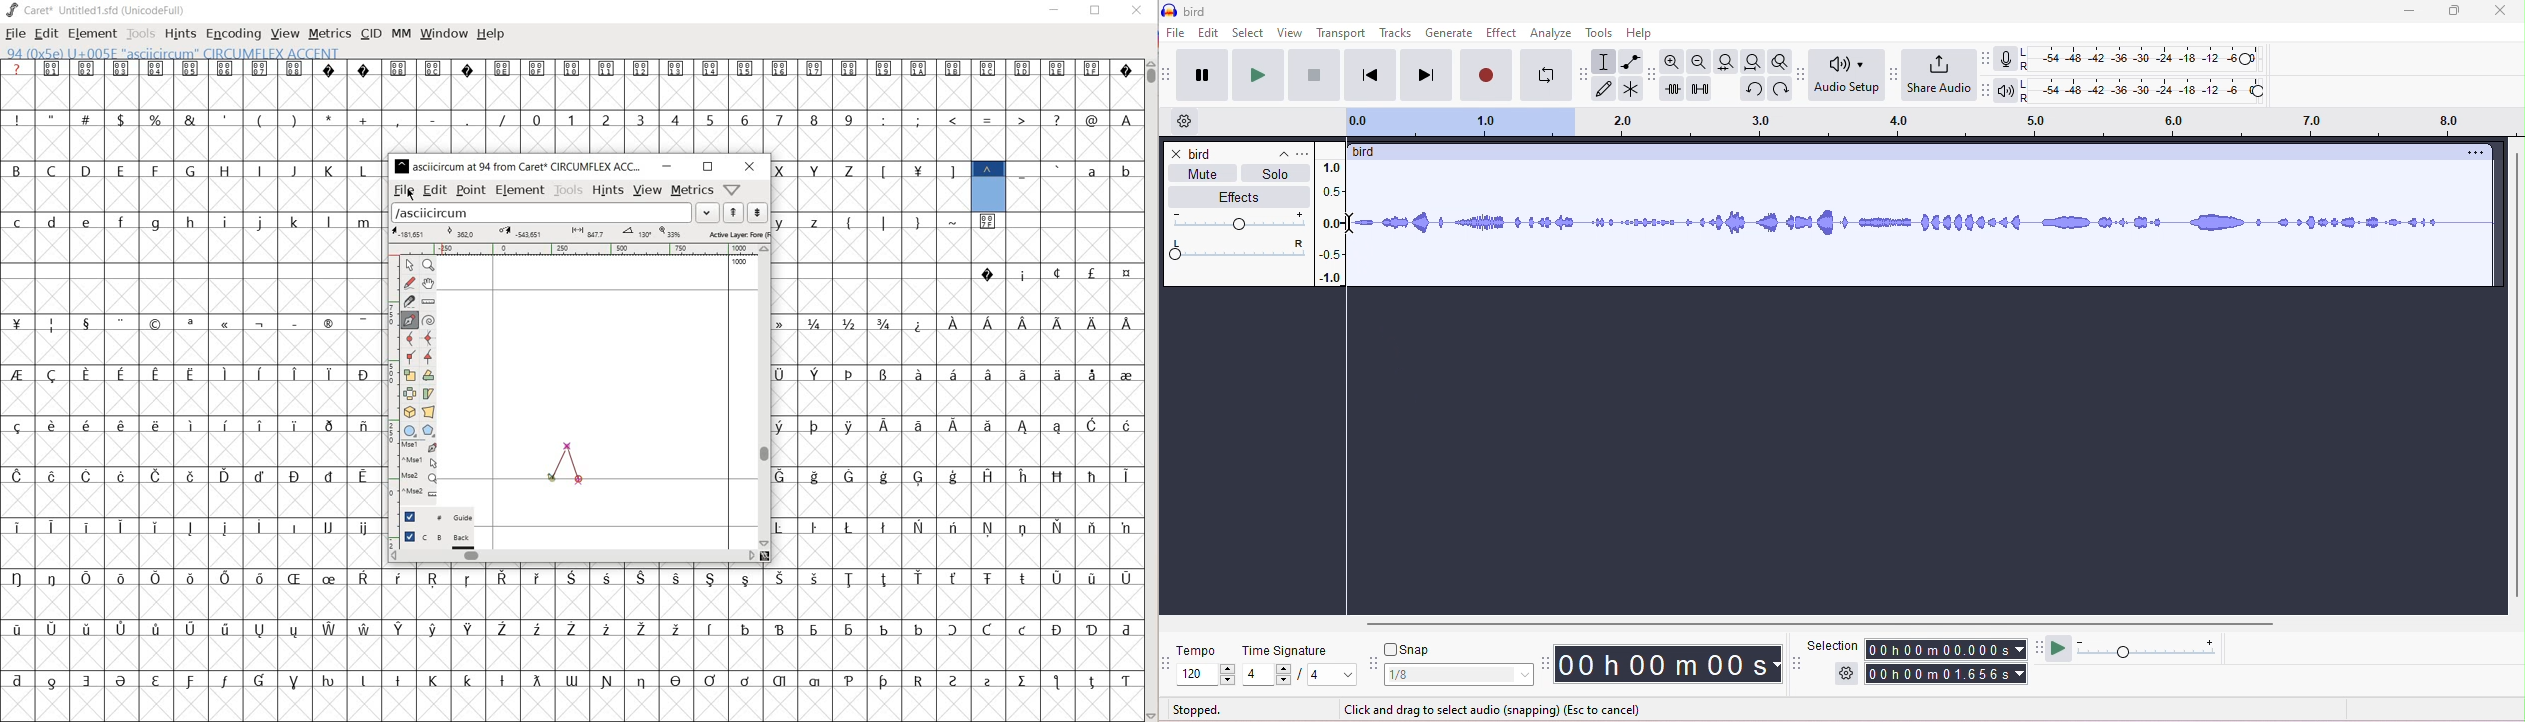  I want to click on glyph characters, so click(765, 105).